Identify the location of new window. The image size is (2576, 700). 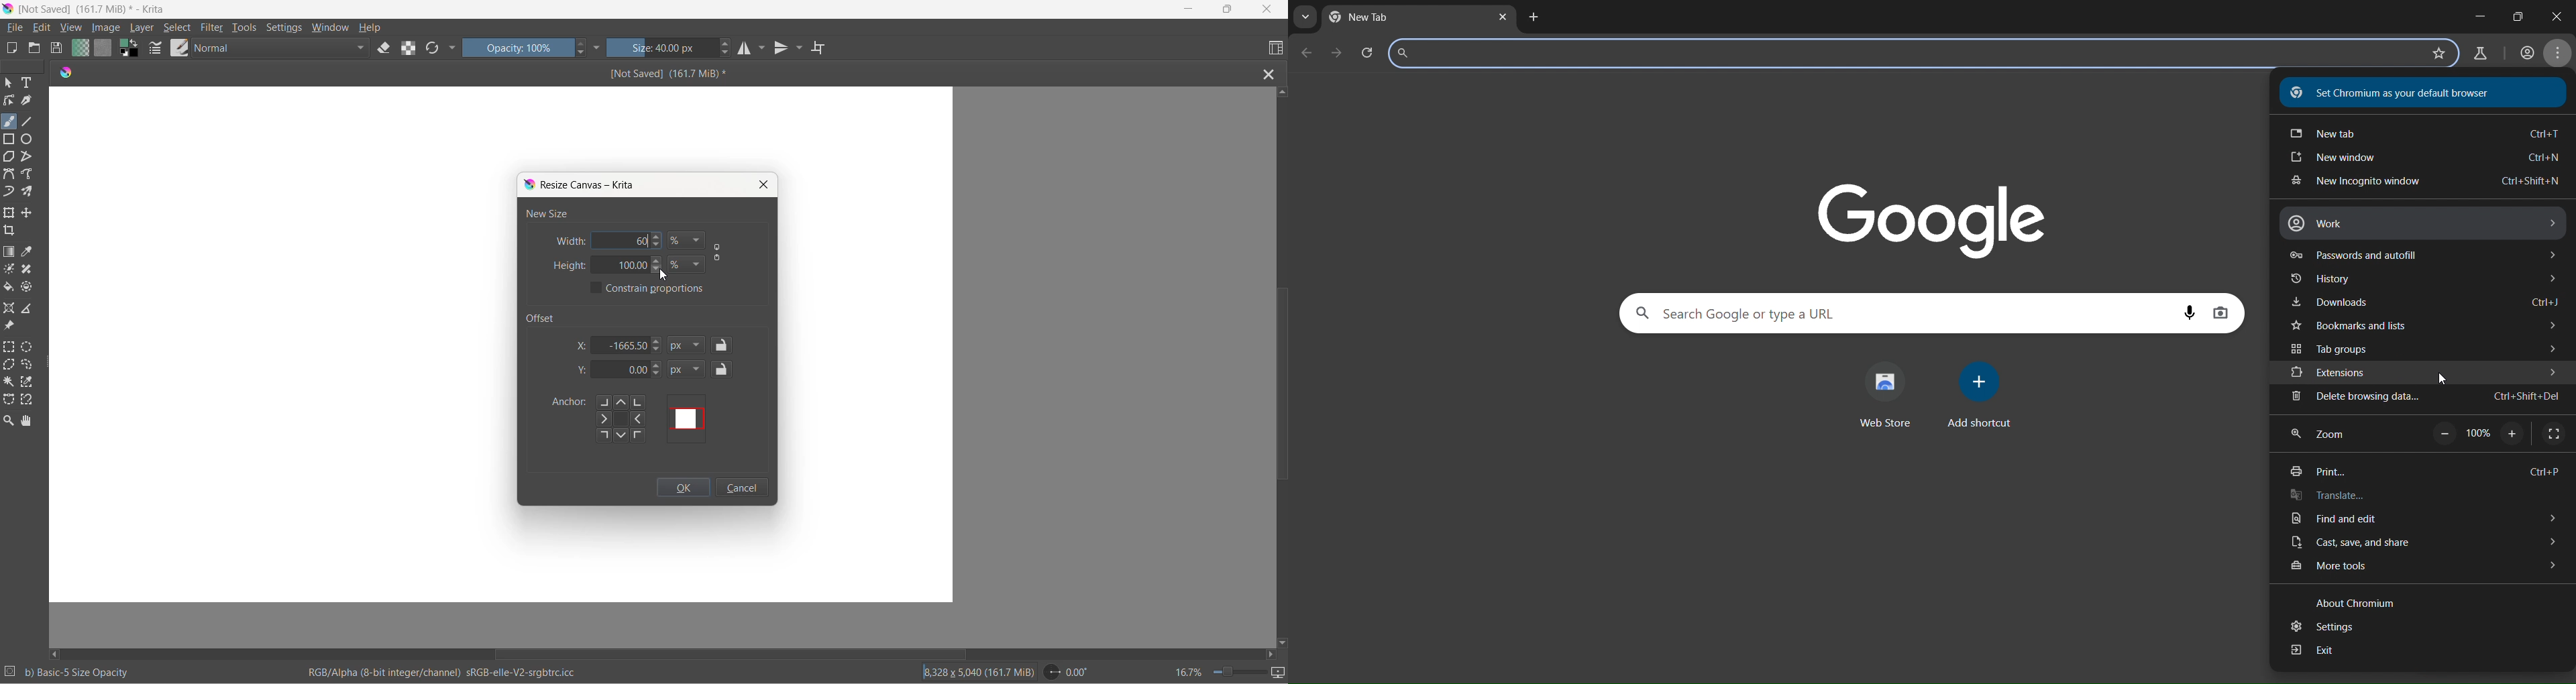
(2419, 158).